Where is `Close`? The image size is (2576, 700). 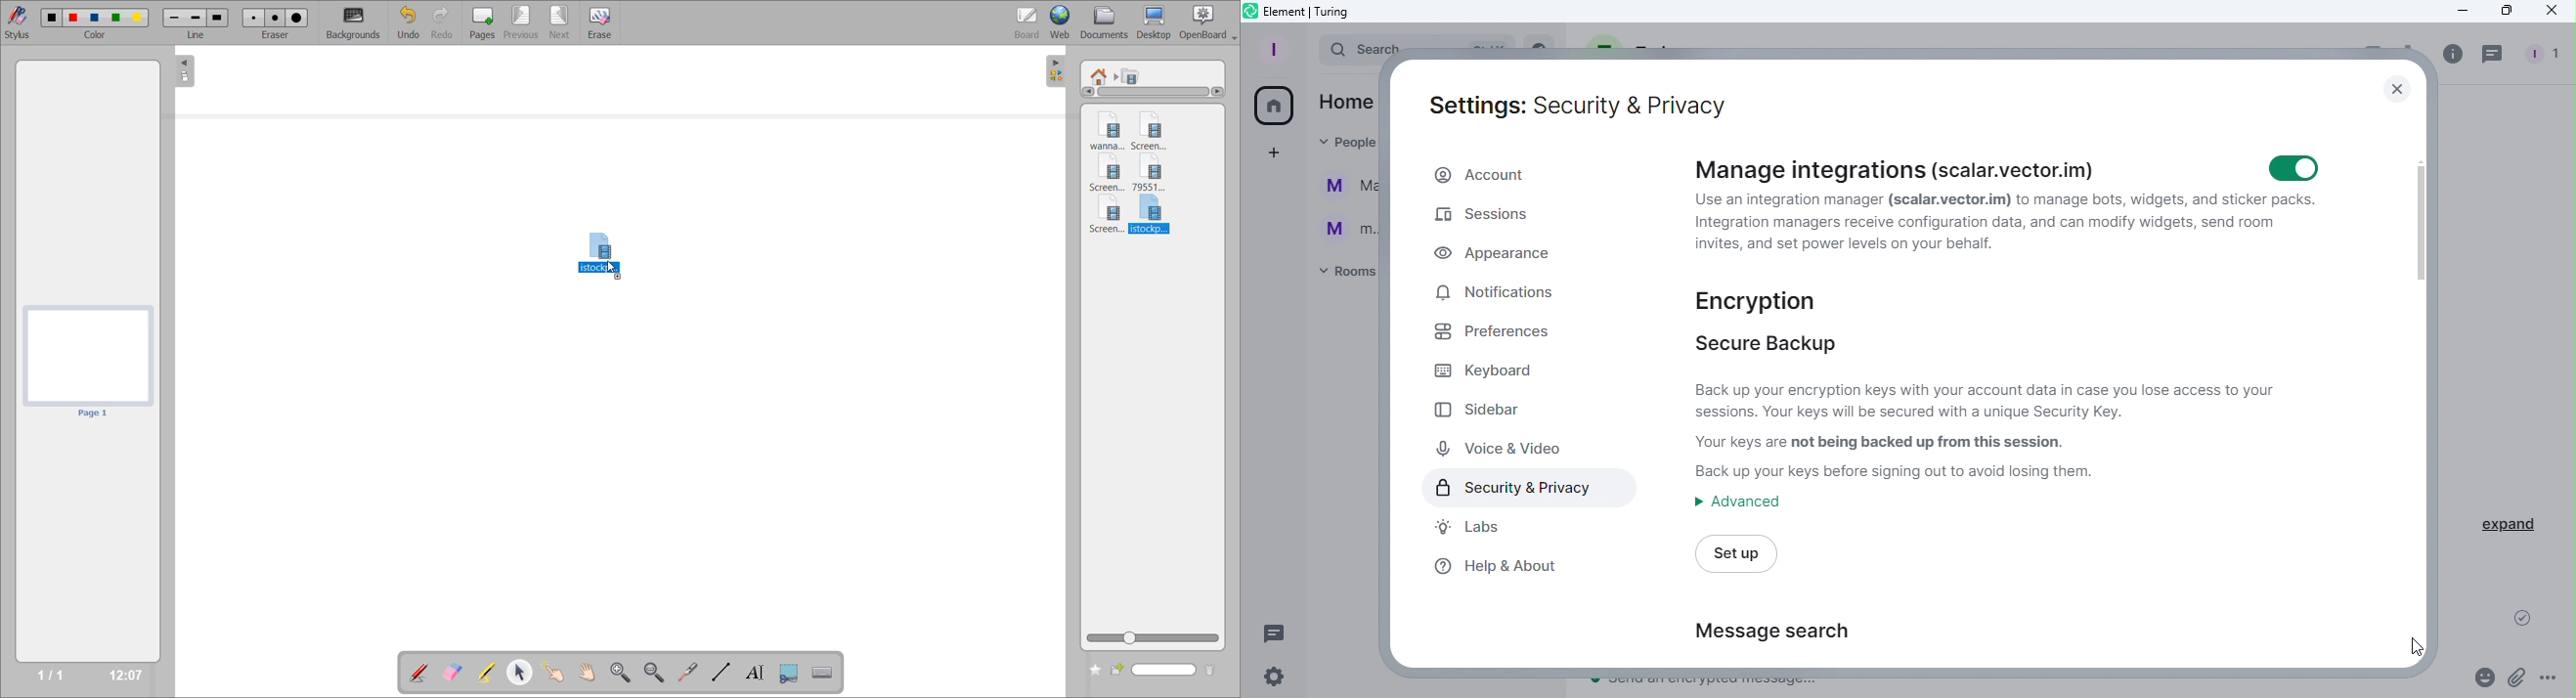
Close is located at coordinates (2552, 12).